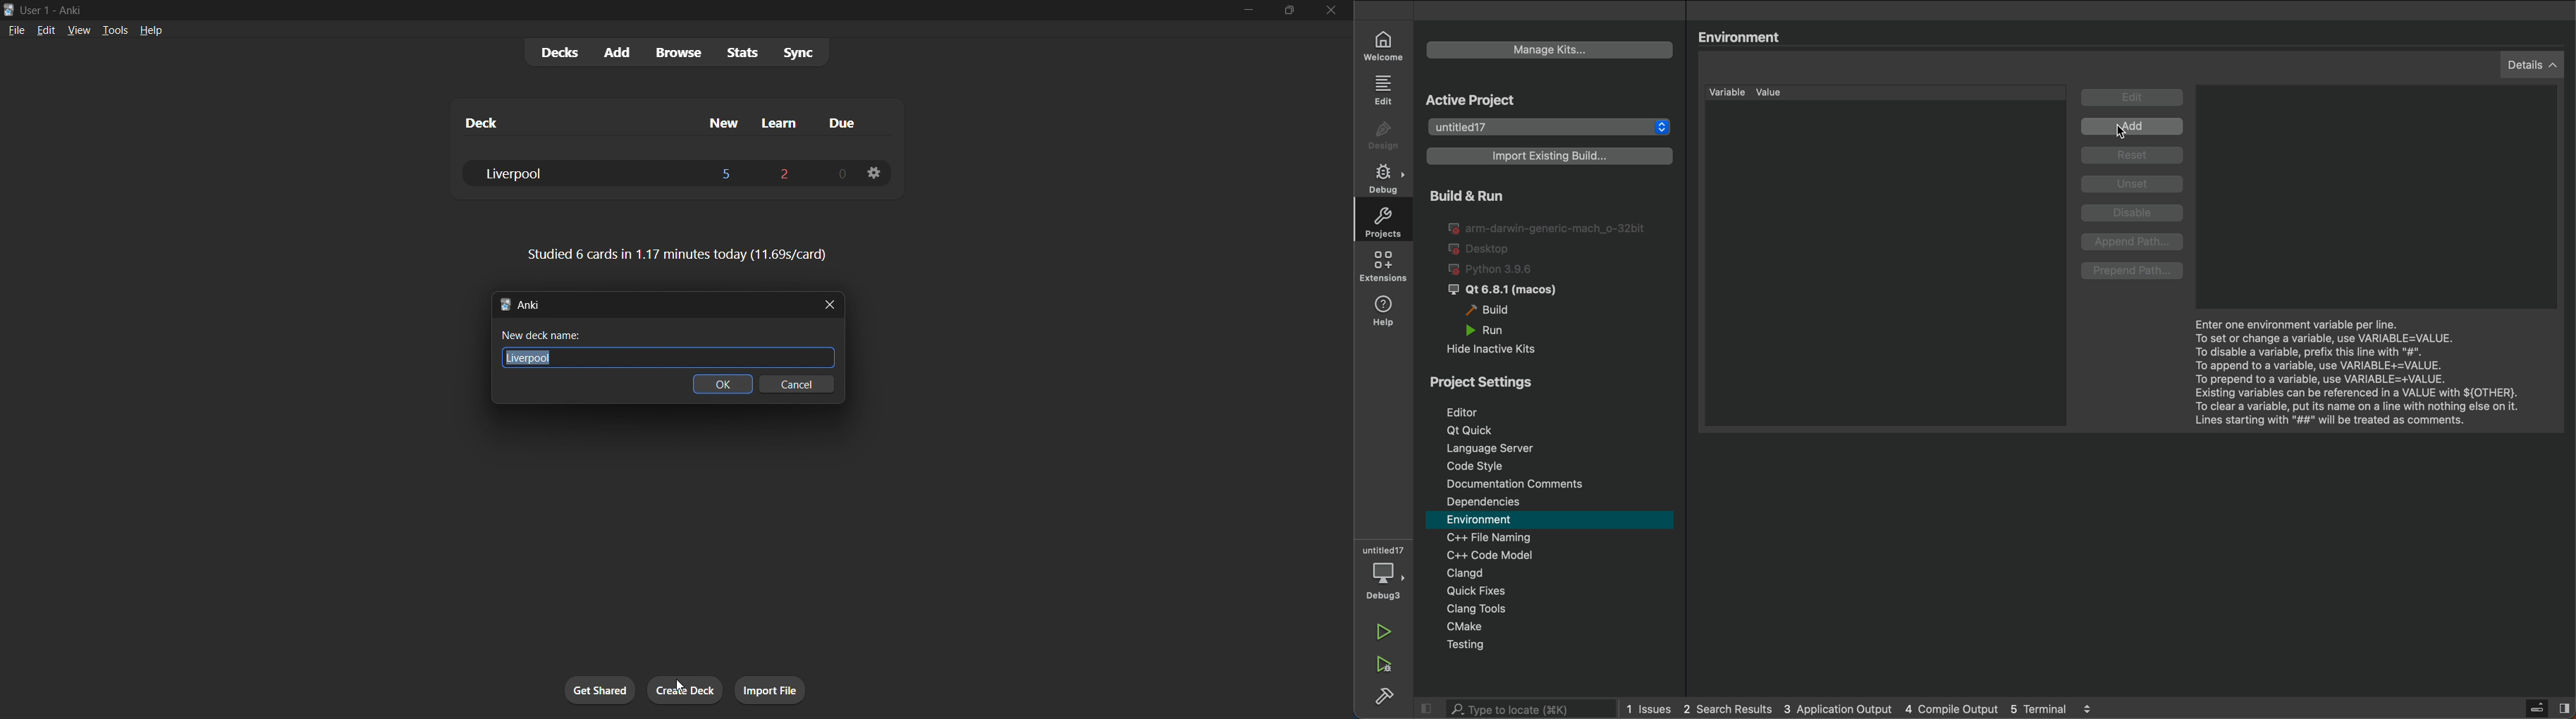 The width and height of the screenshot is (2576, 728). I want to click on liverpool deck data, so click(655, 173).